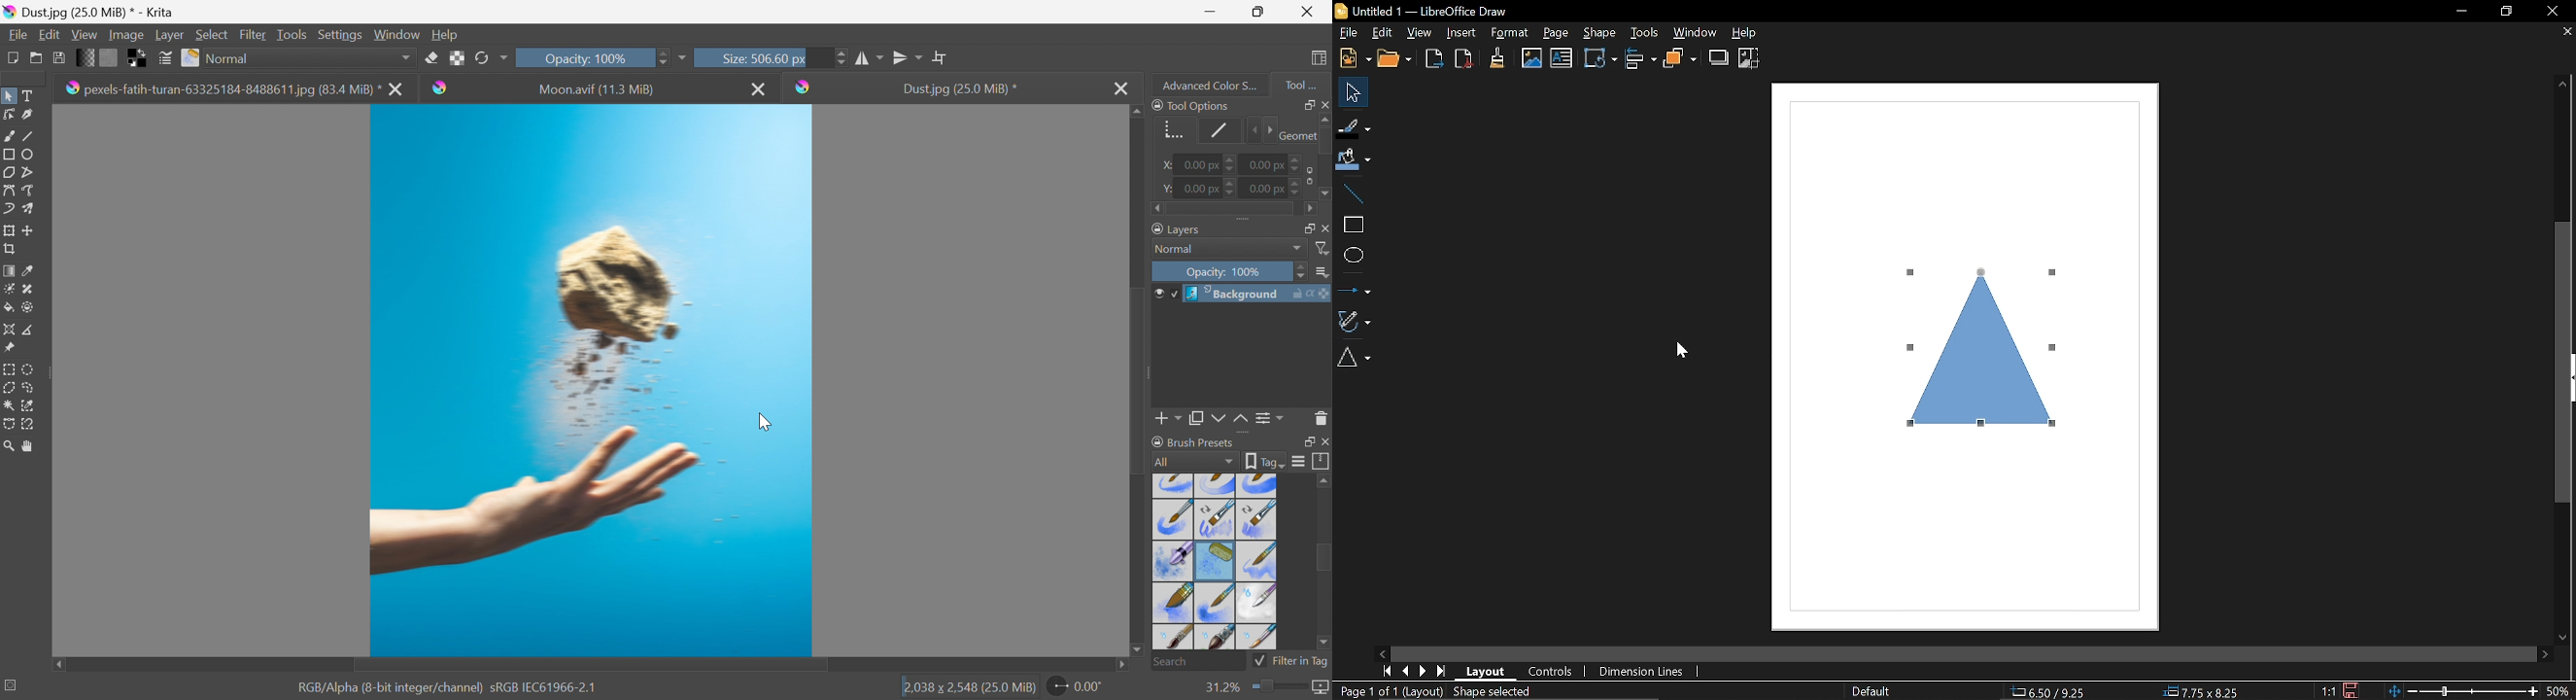 This screenshot has height=700, width=2576. Describe the element at coordinates (1324, 228) in the screenshot. I see `Float Docker` at that location.